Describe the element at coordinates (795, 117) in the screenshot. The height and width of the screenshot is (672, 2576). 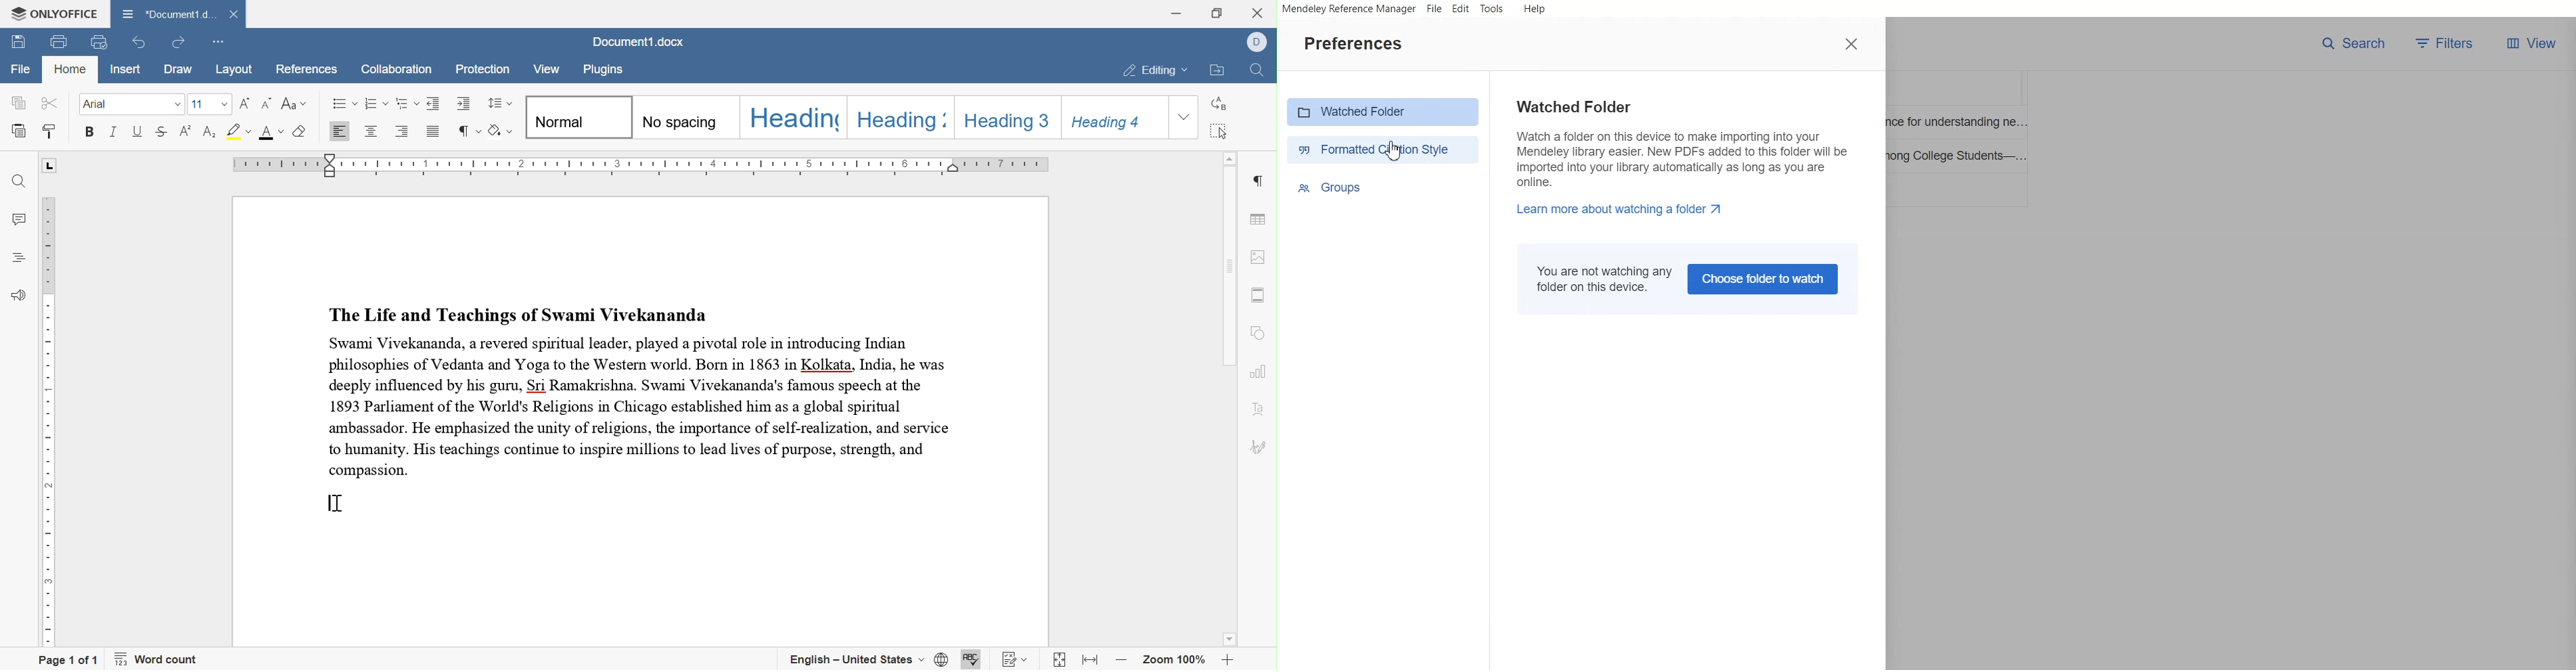
I see `heading ` at that location.